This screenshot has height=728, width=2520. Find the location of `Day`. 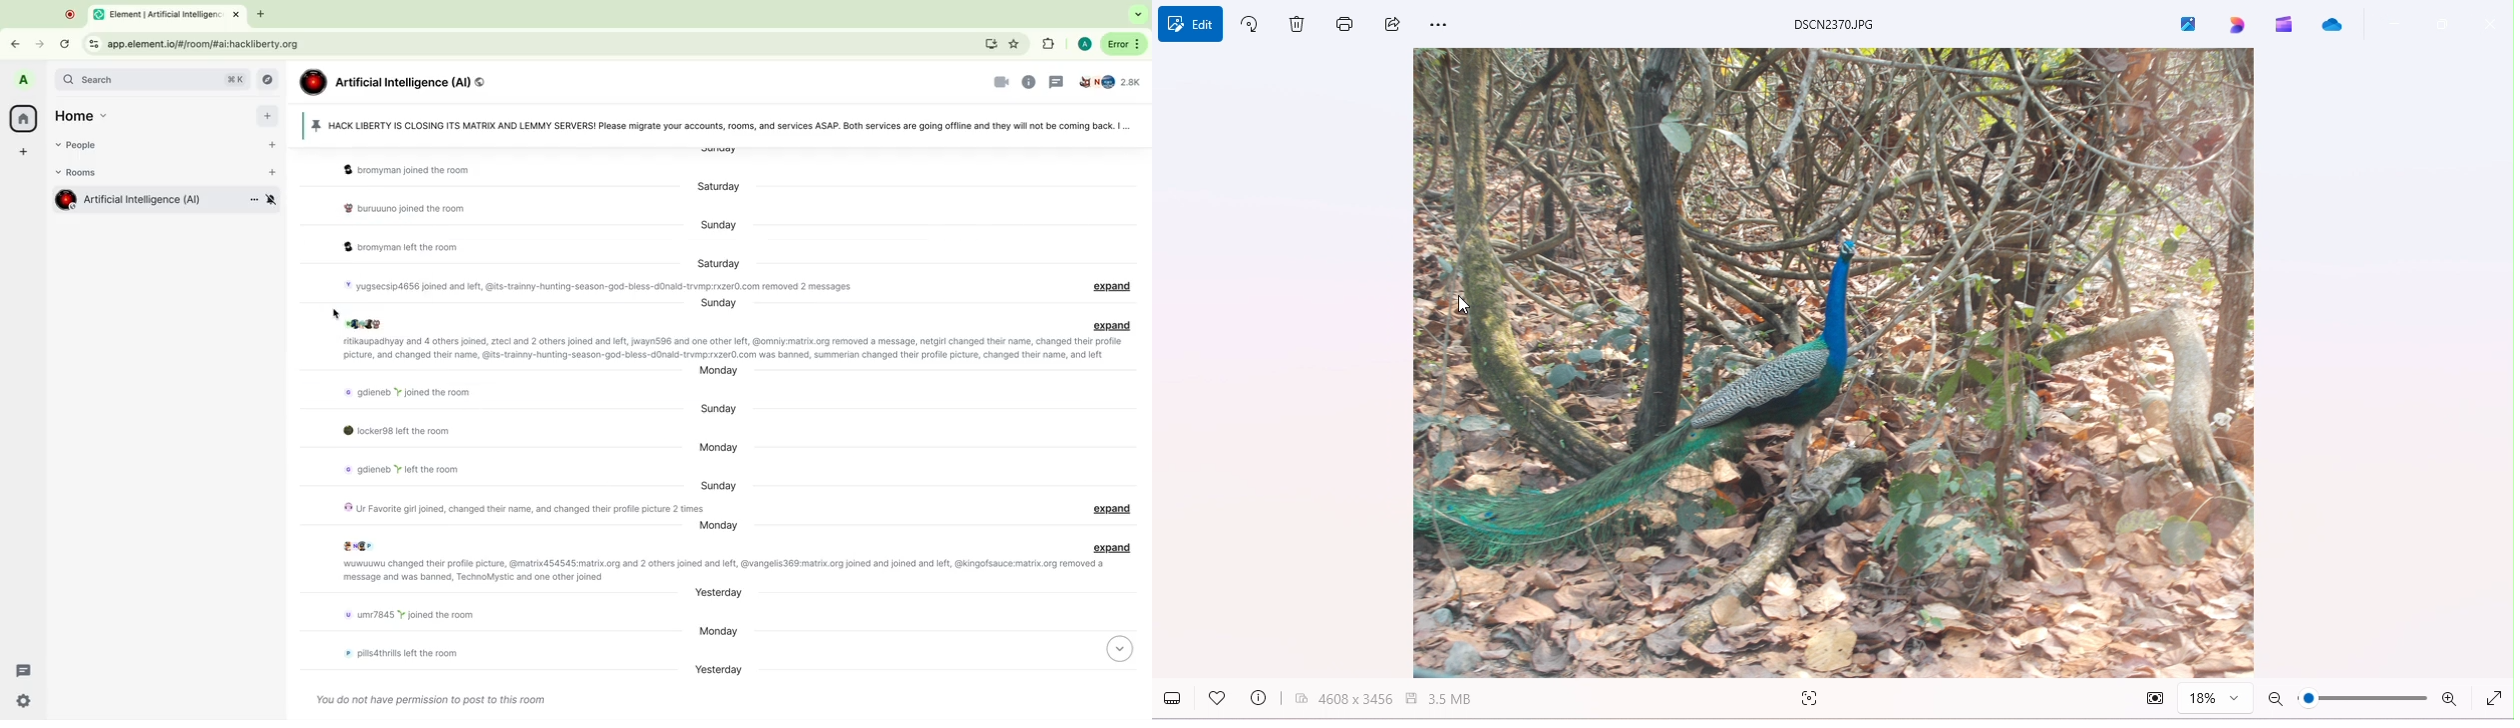

Day is located at coordinates (720, 527).